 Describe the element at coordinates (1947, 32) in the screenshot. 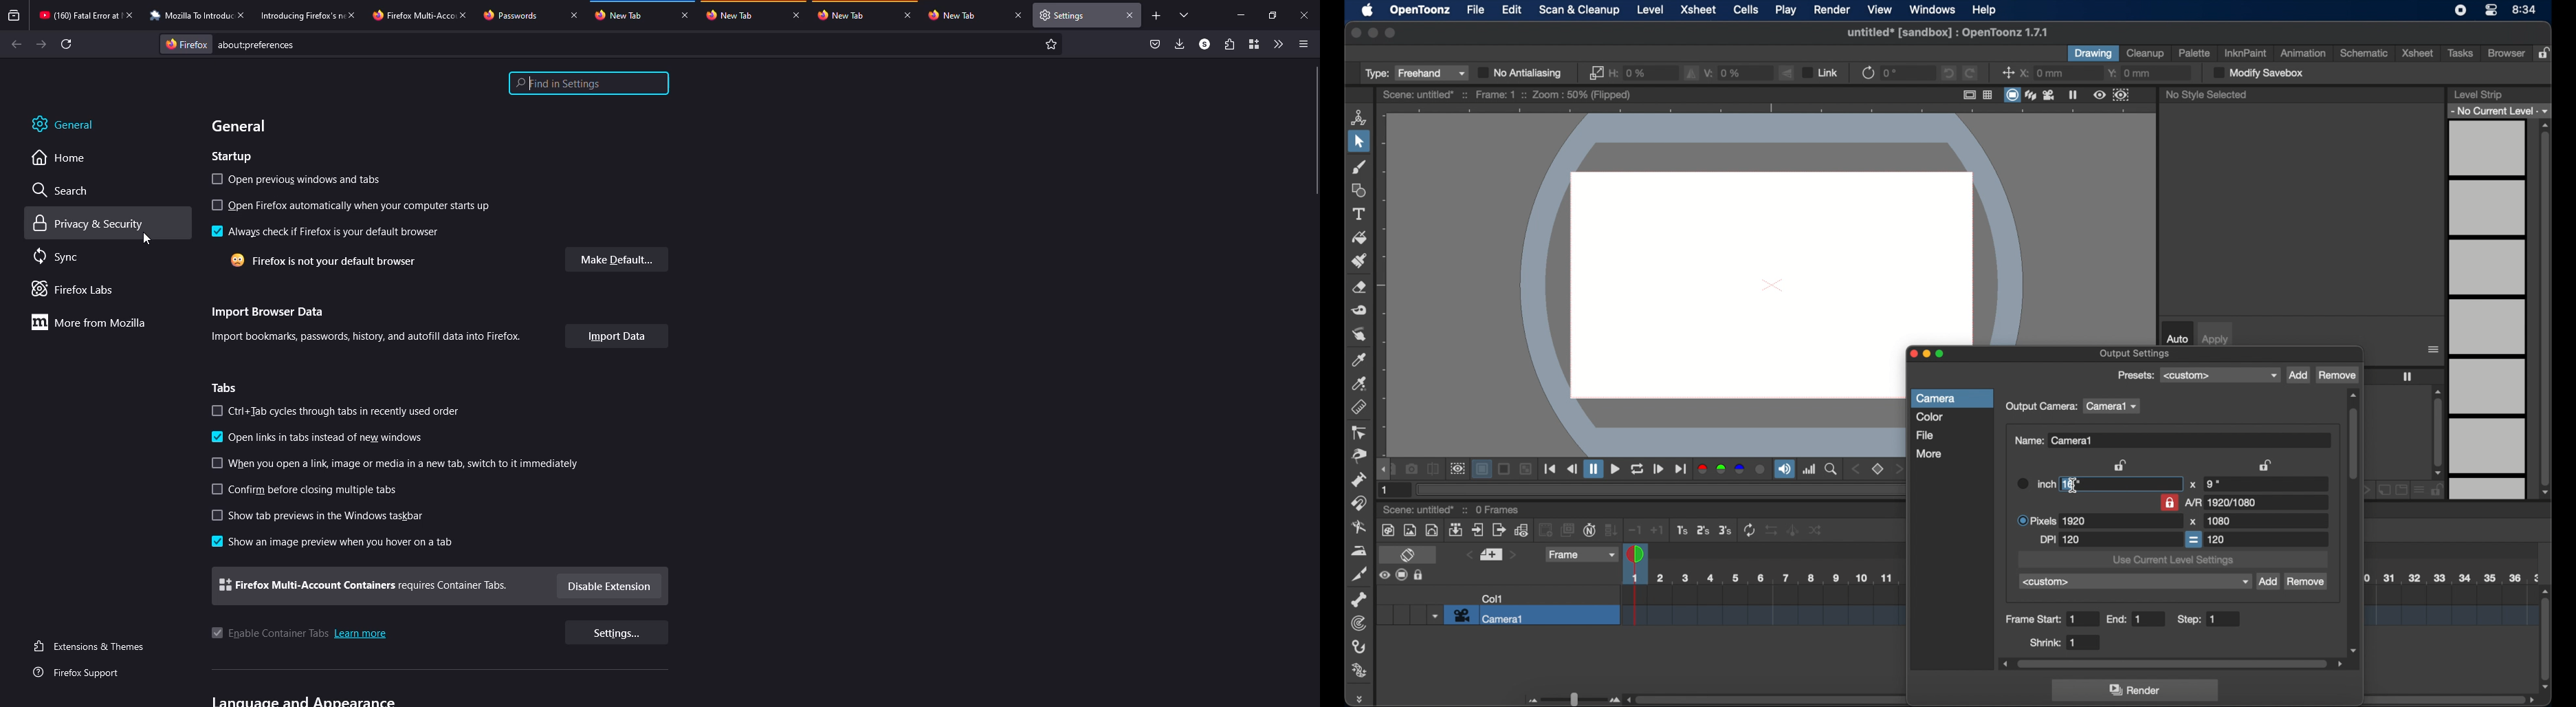

I see `file name` at that location.